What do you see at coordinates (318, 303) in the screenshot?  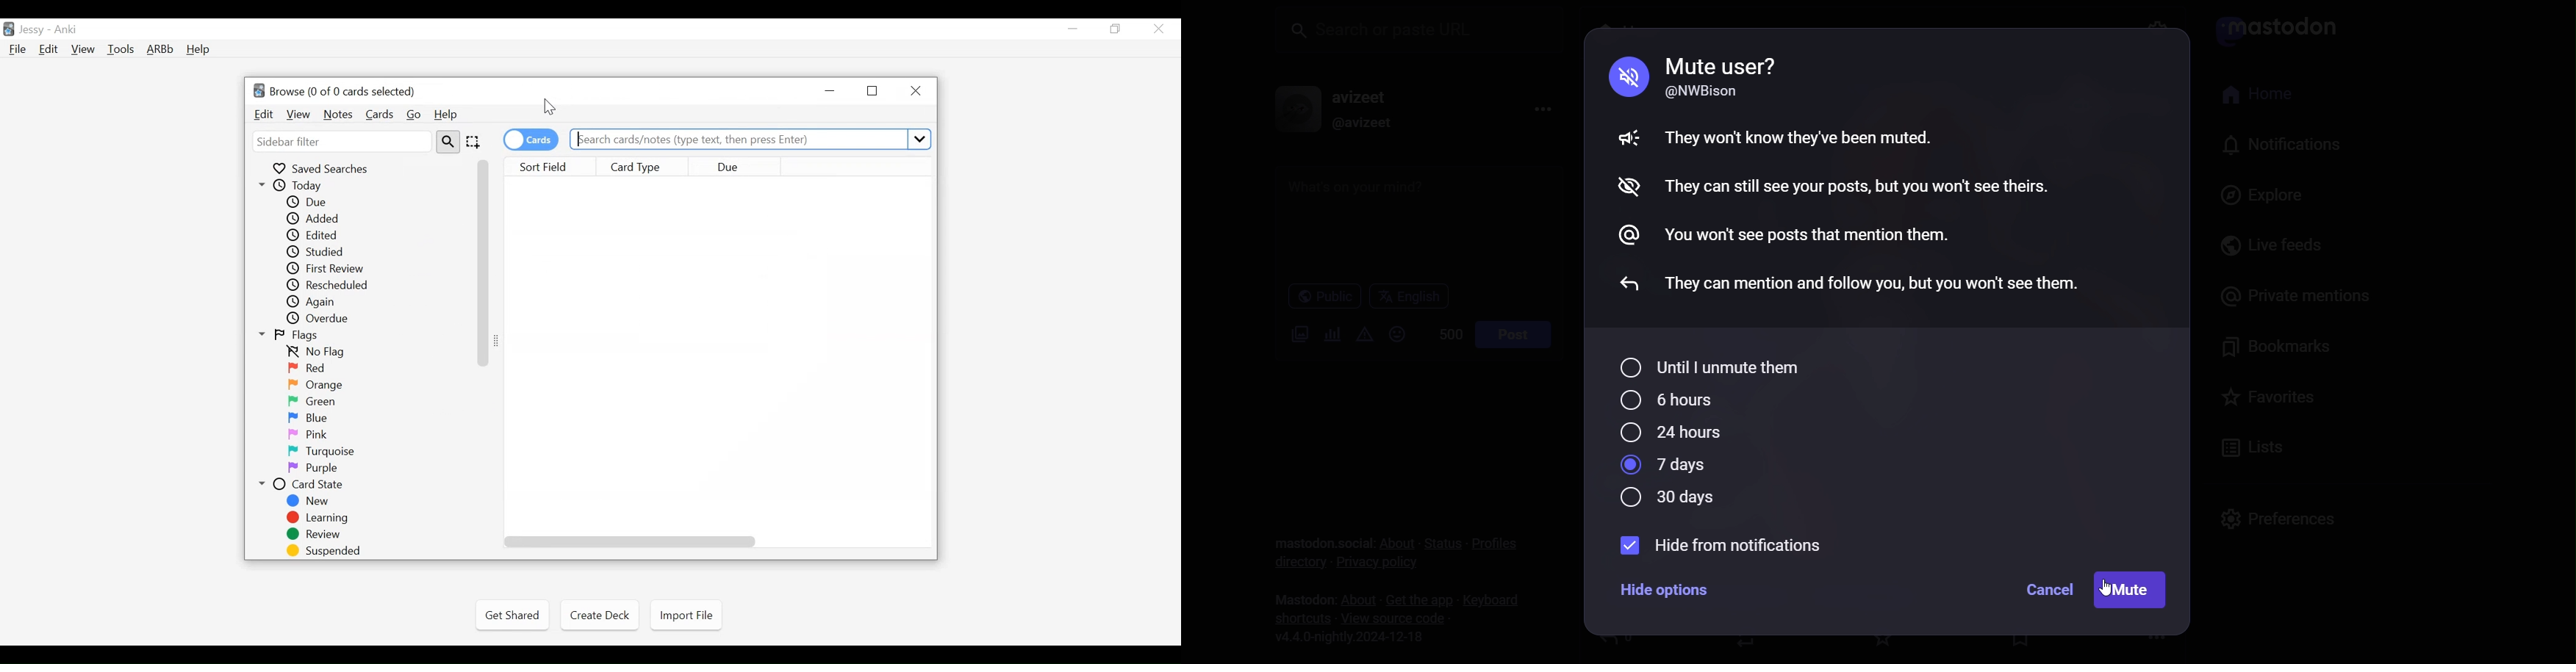 I see `Again` at bounding box center [318, 303].